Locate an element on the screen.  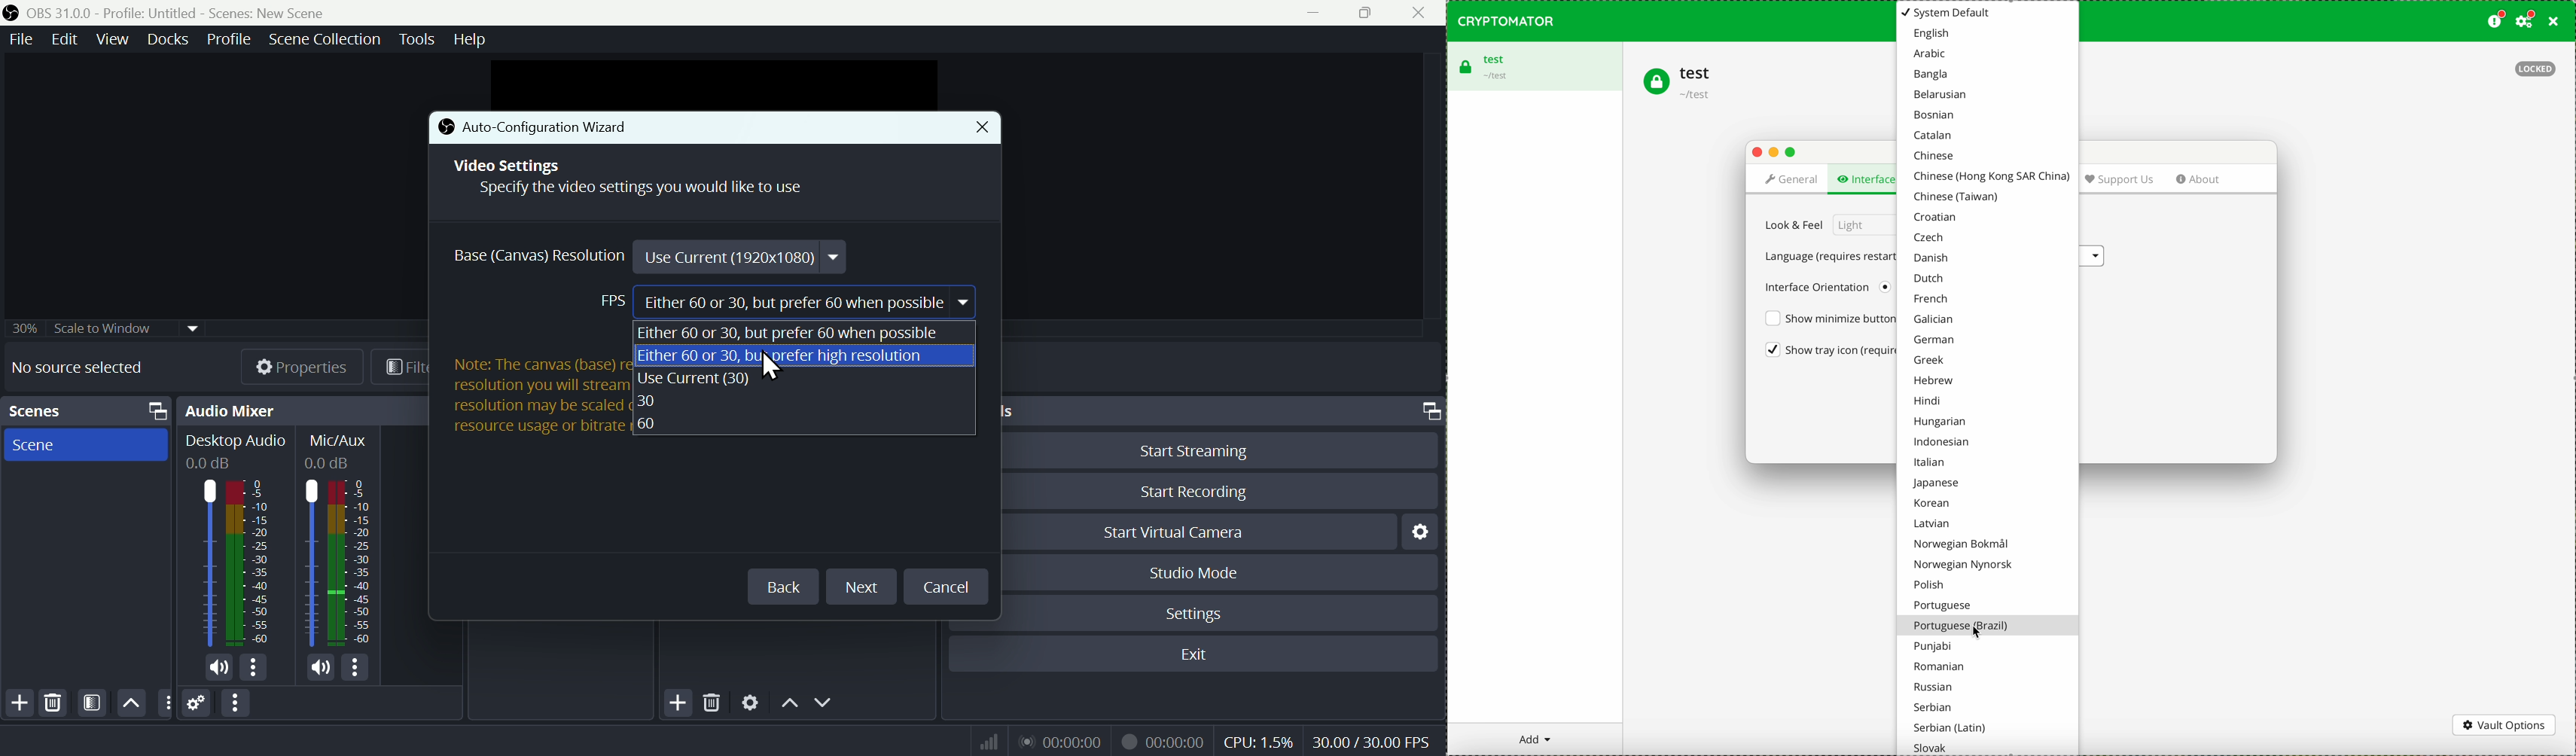
Settings is located at coordinates (1418, 532).